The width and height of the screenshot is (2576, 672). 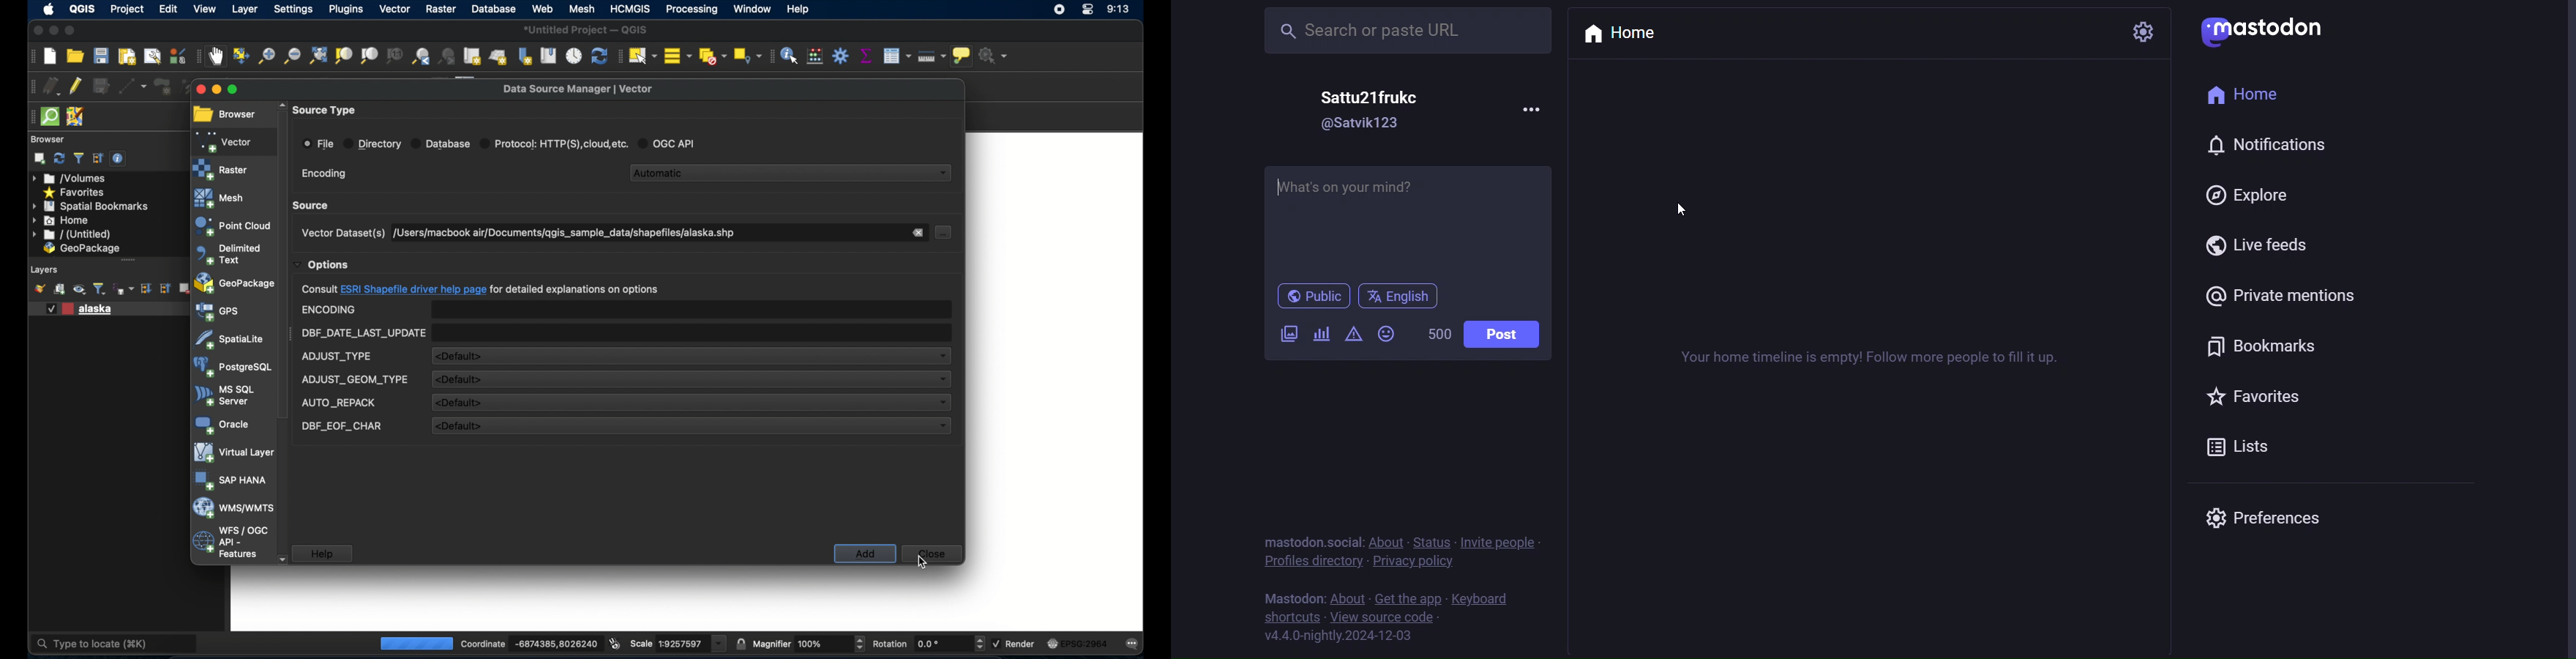 What do you see at coordinates (127, 290) in the screenshot?
I see `filter legend by expression` at bounding box center [127, 290].